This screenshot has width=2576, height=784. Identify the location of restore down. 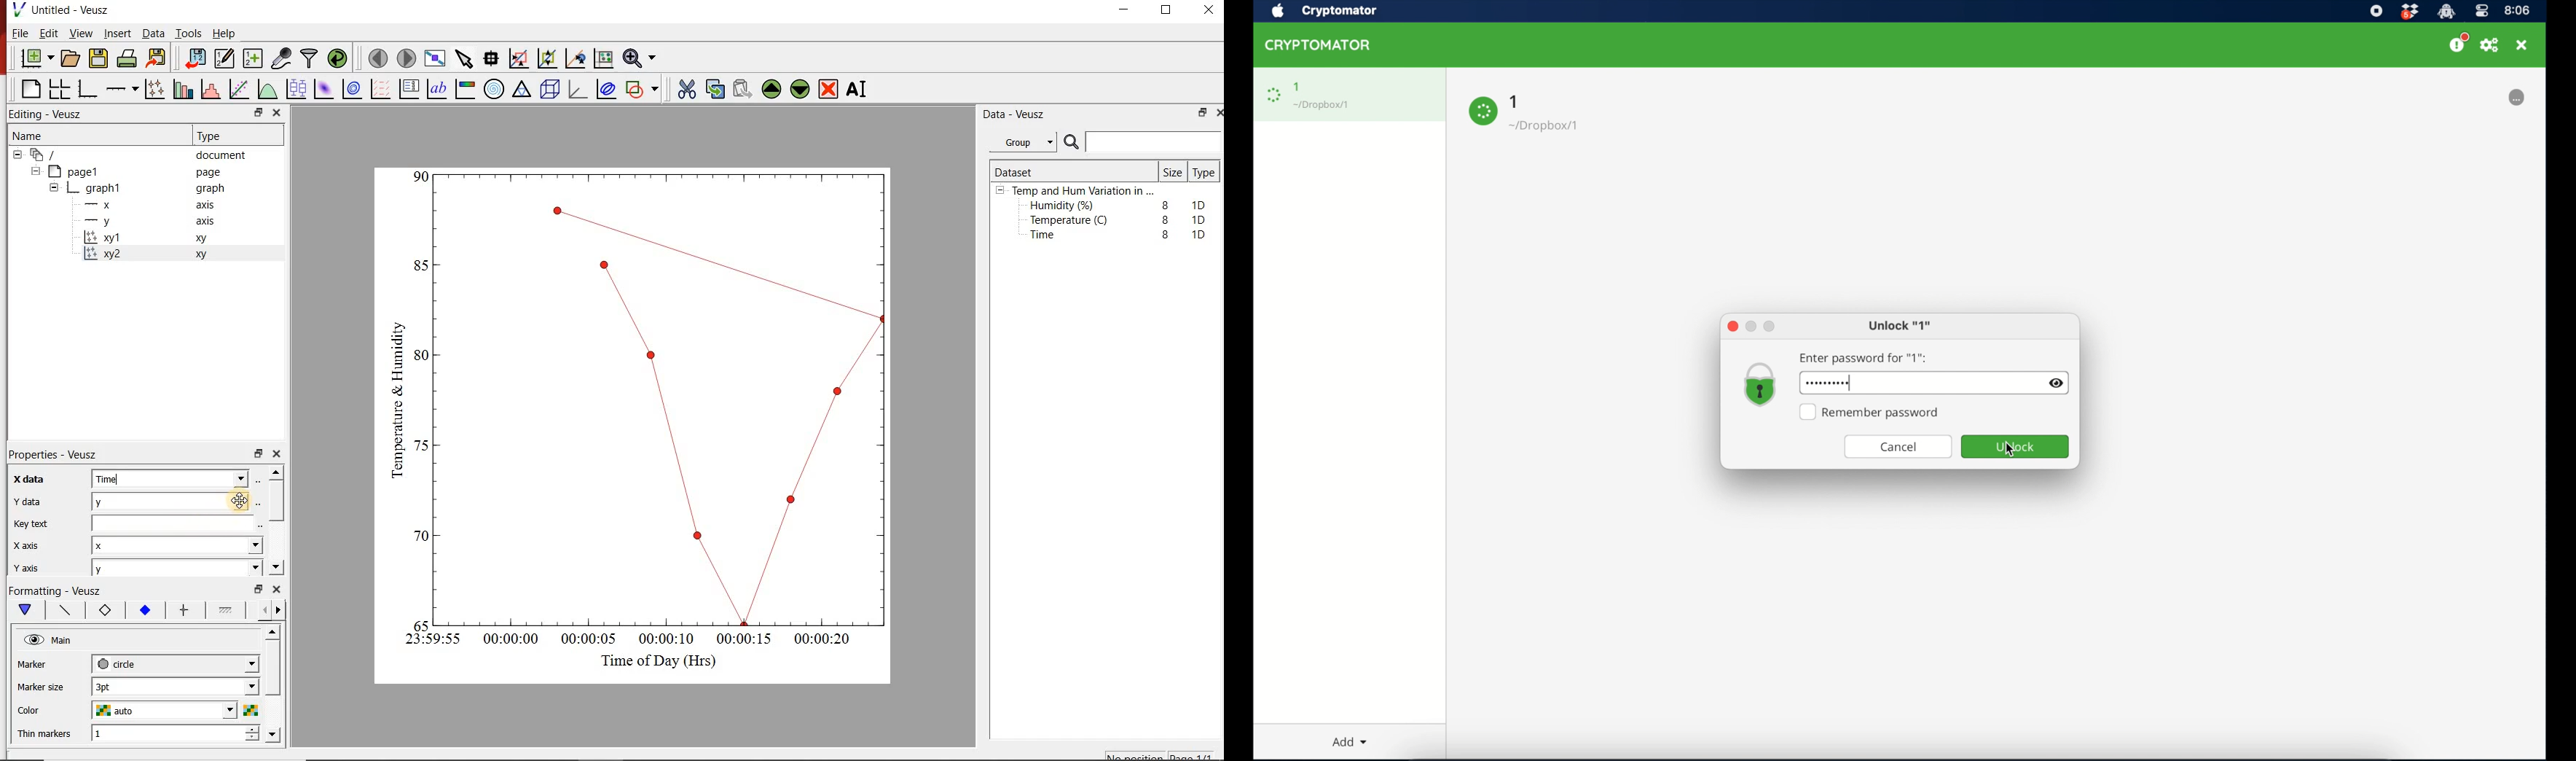
(249, 112).